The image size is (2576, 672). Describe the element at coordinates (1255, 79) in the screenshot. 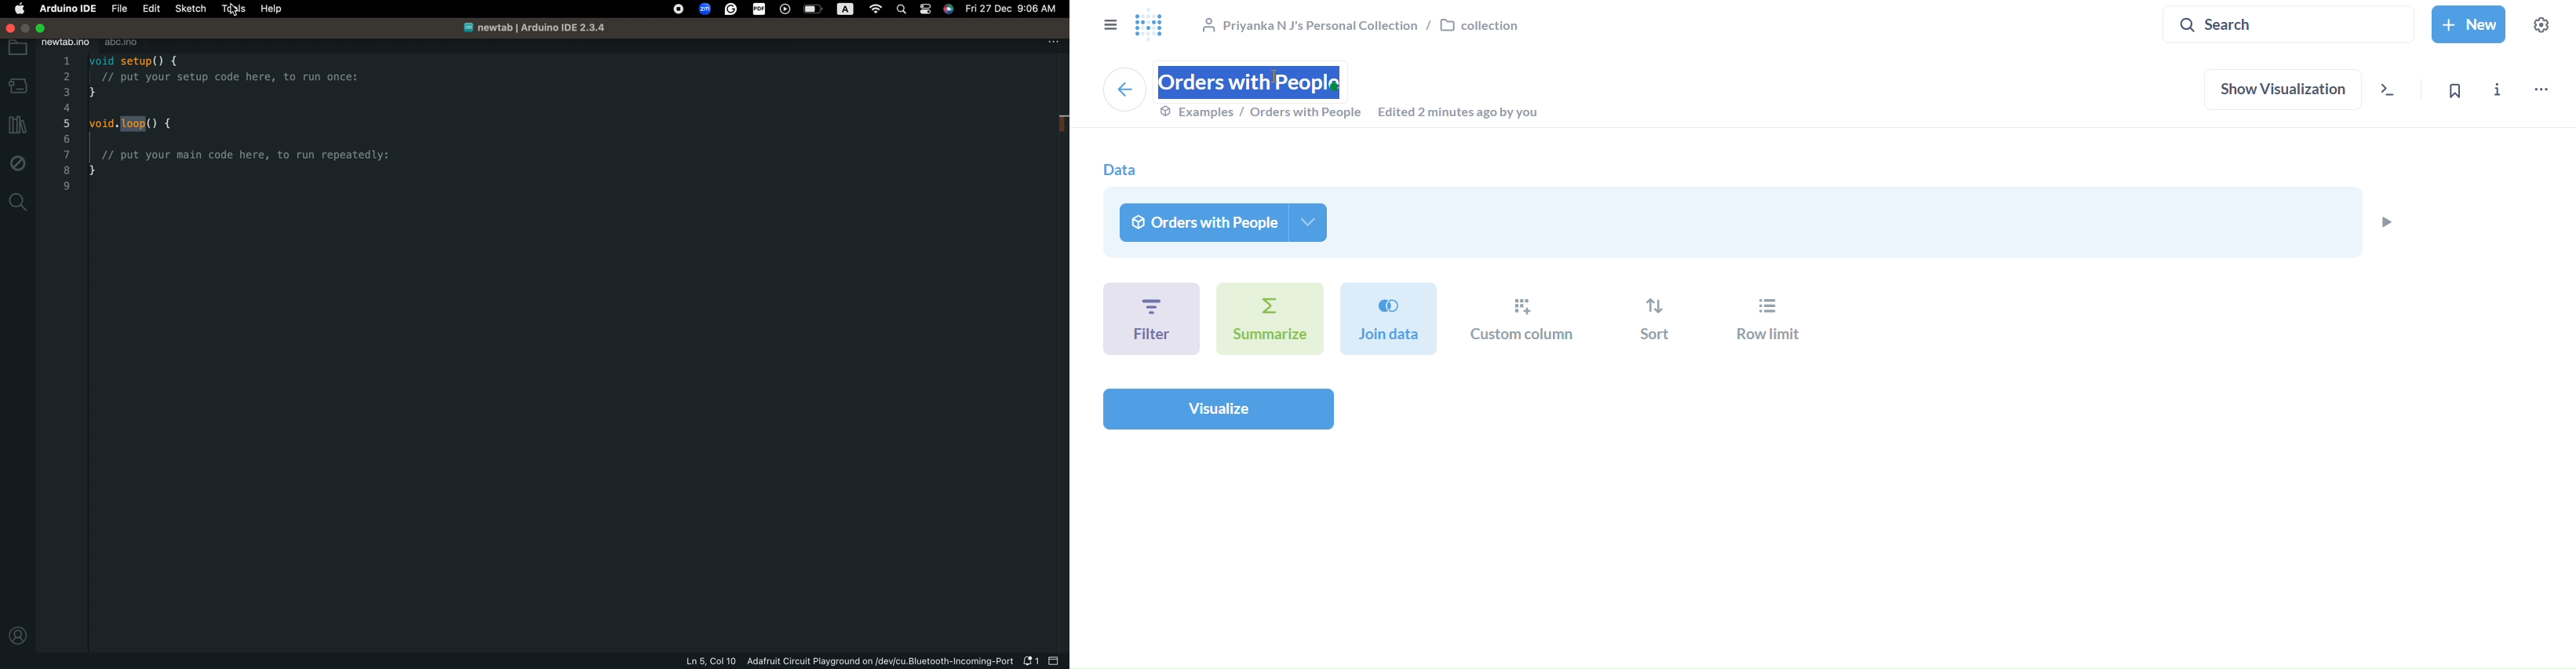

I see `orders with people` at that location.